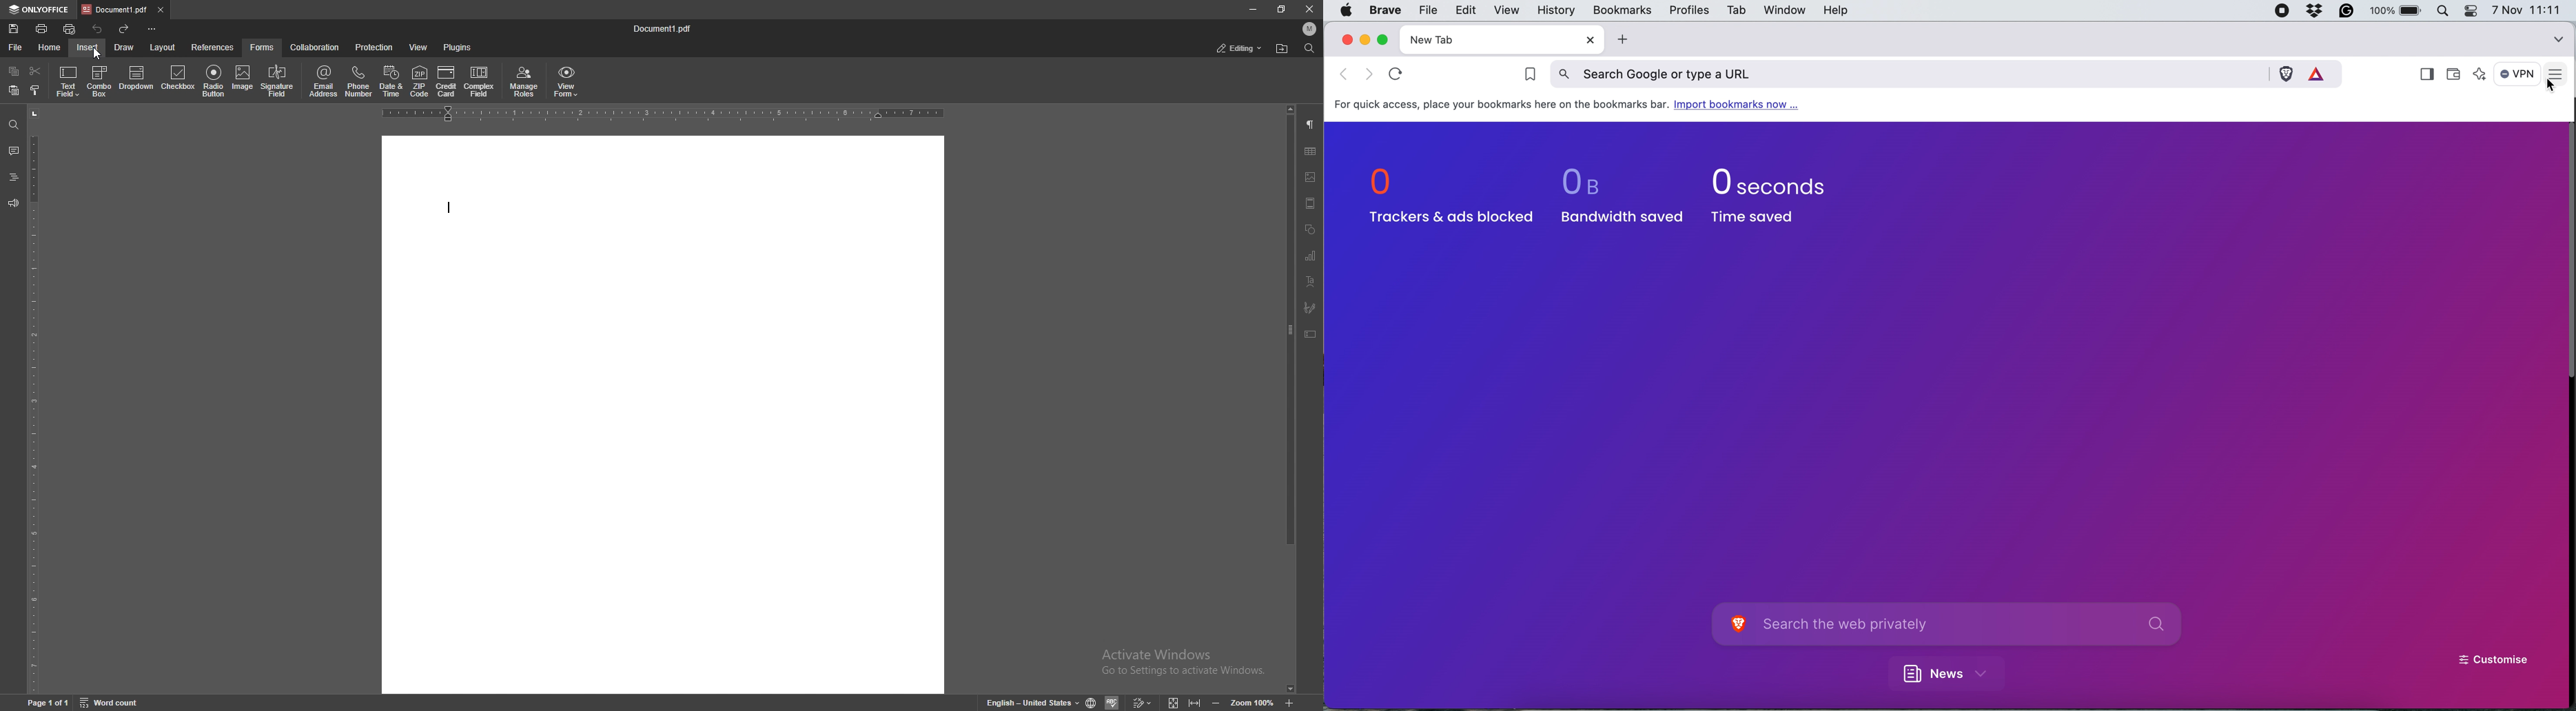 Image resolution: width=2576 pixels, height=728 pixels. Describe the element at coordinates (88, 47) in the screenshot. I see `insert` at that location.